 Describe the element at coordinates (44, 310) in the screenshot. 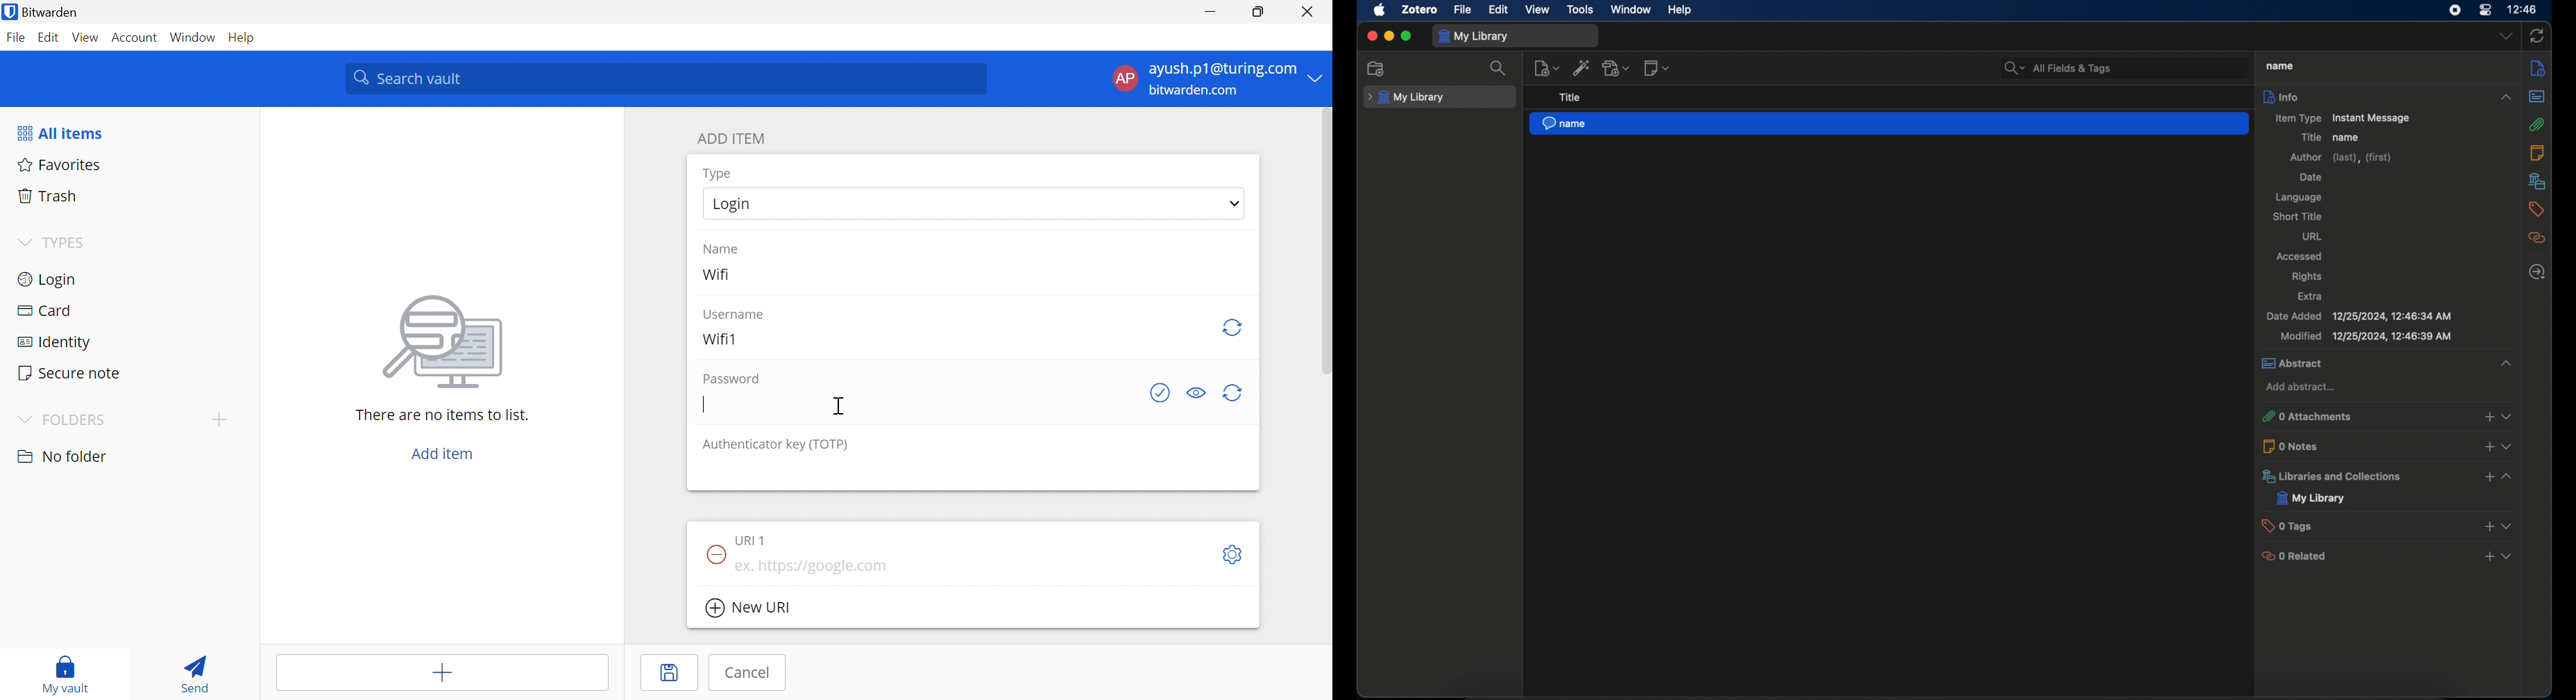

I see `Card` at that location.